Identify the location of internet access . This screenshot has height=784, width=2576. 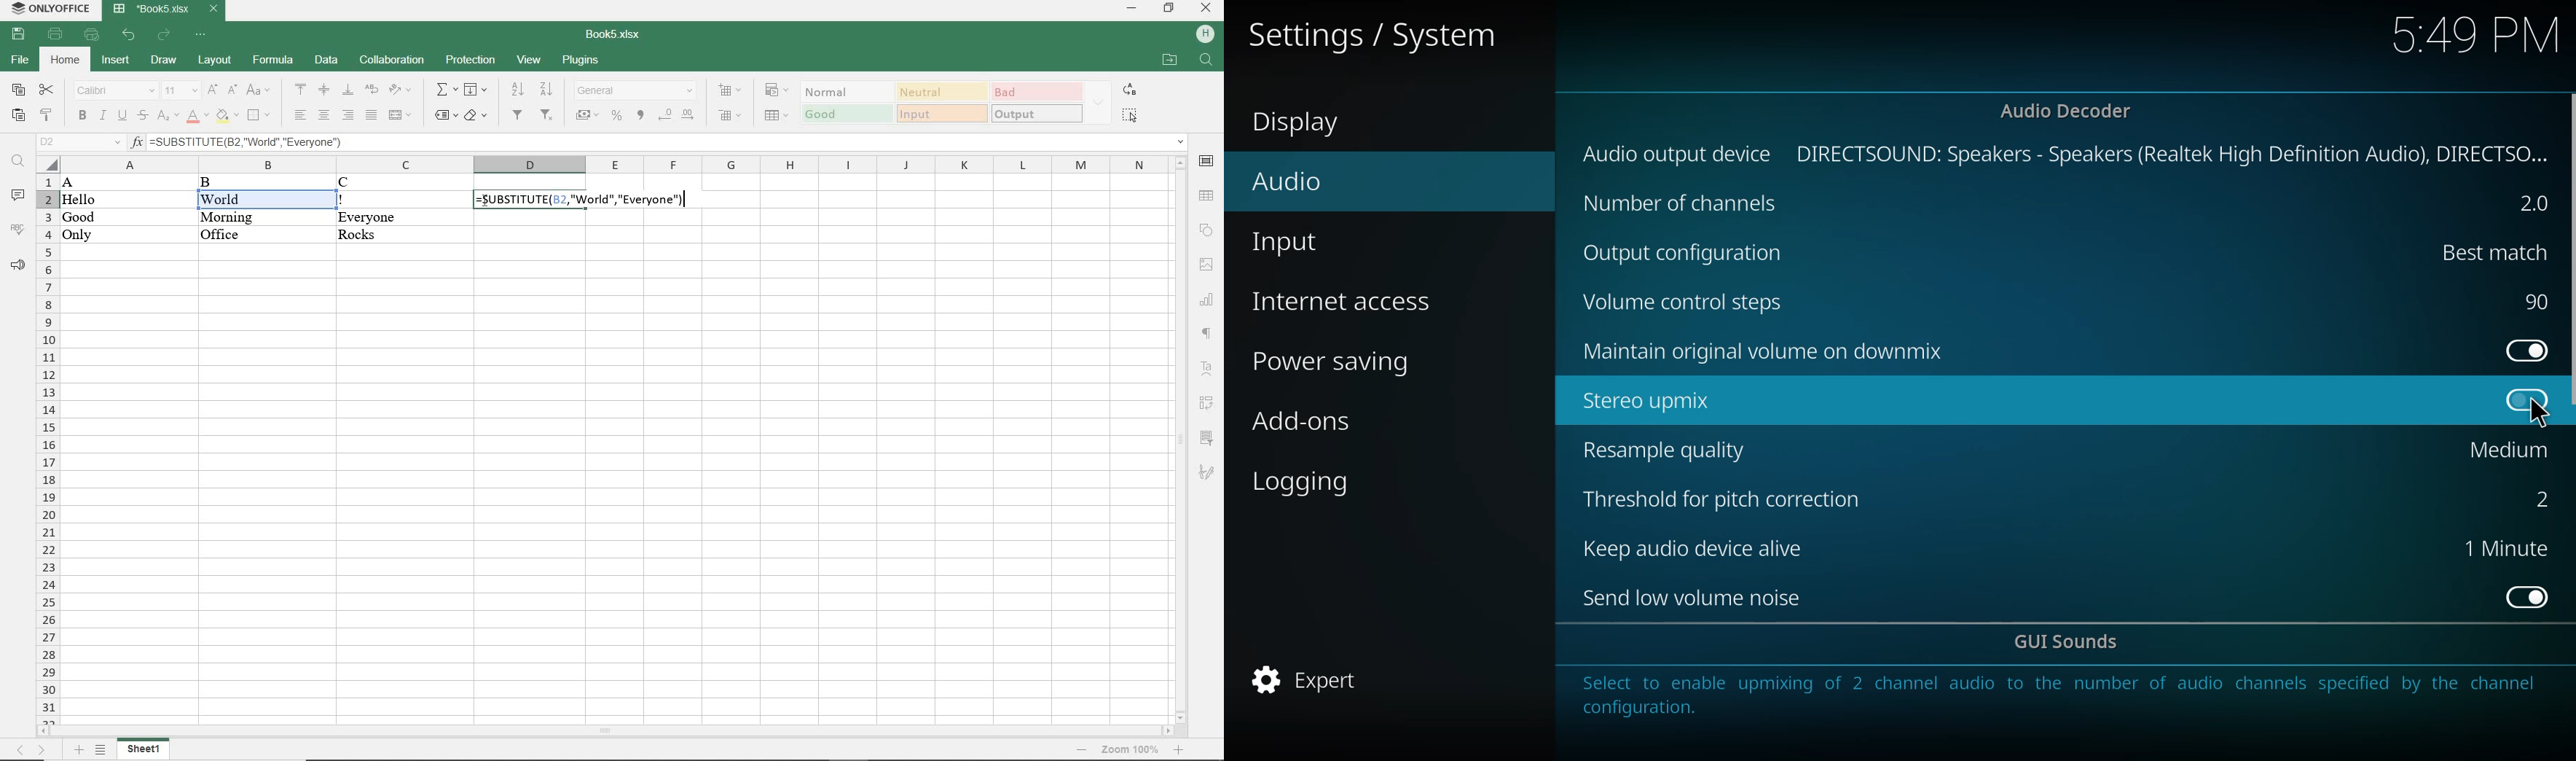
(1344, 297).